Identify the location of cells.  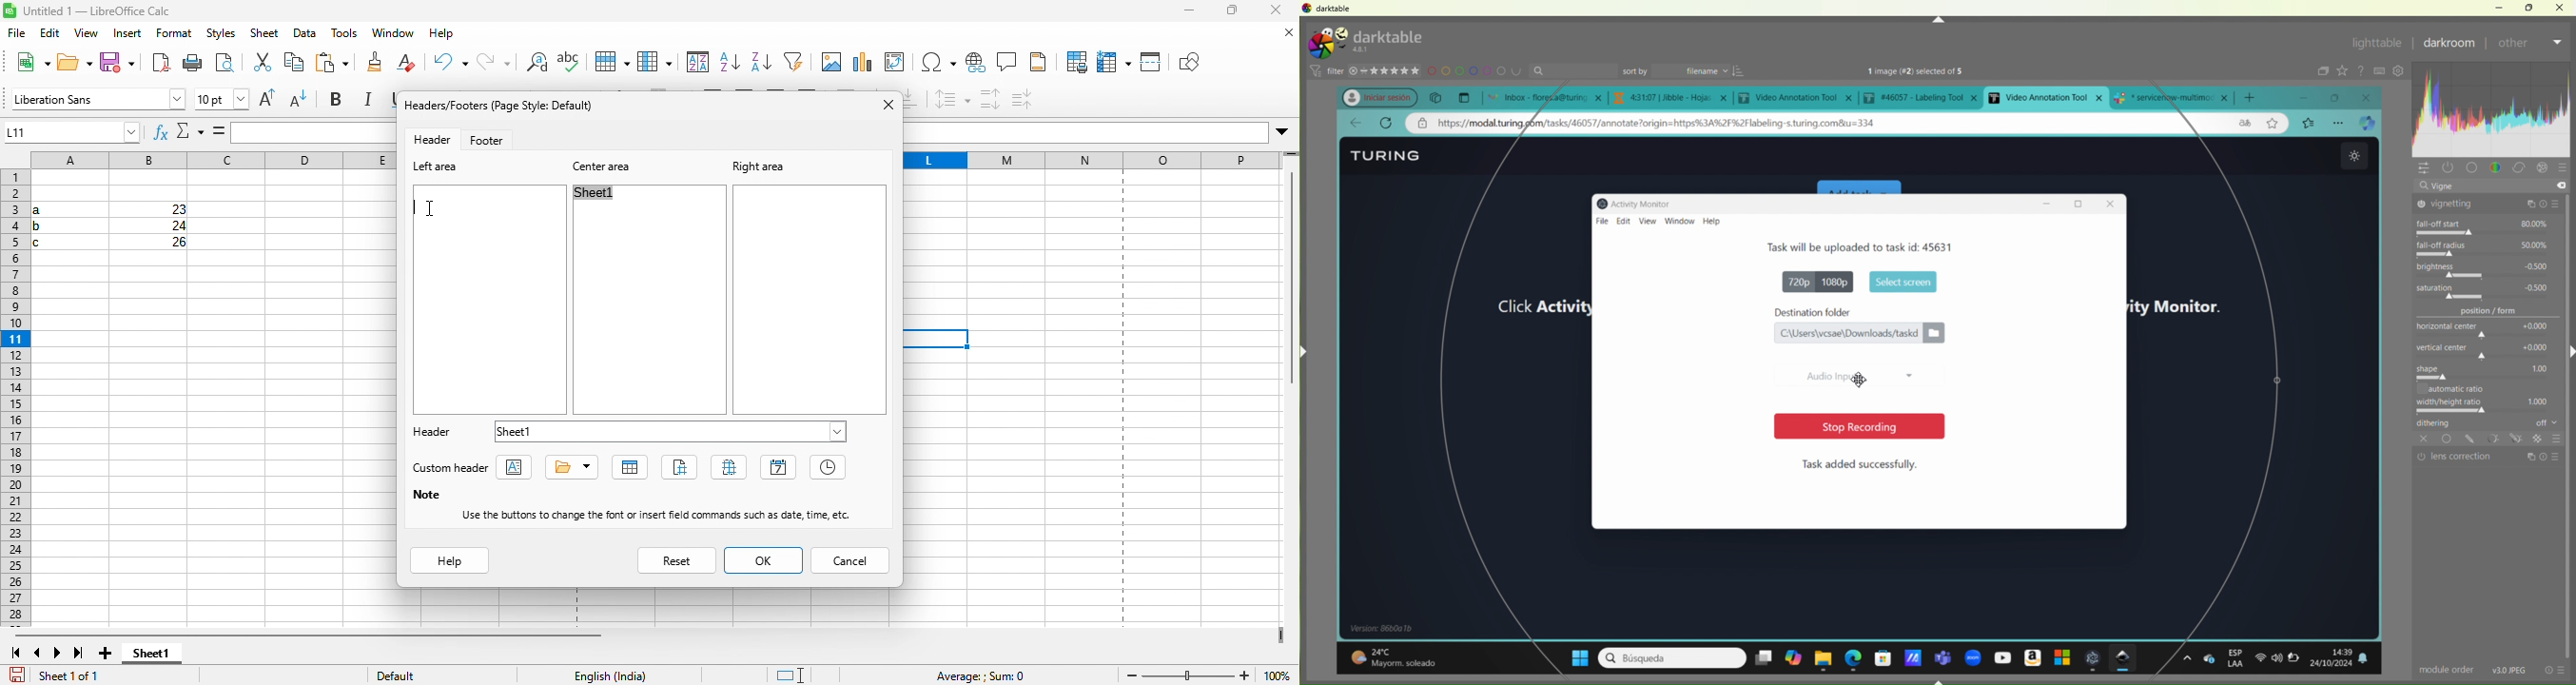
(107, 227).